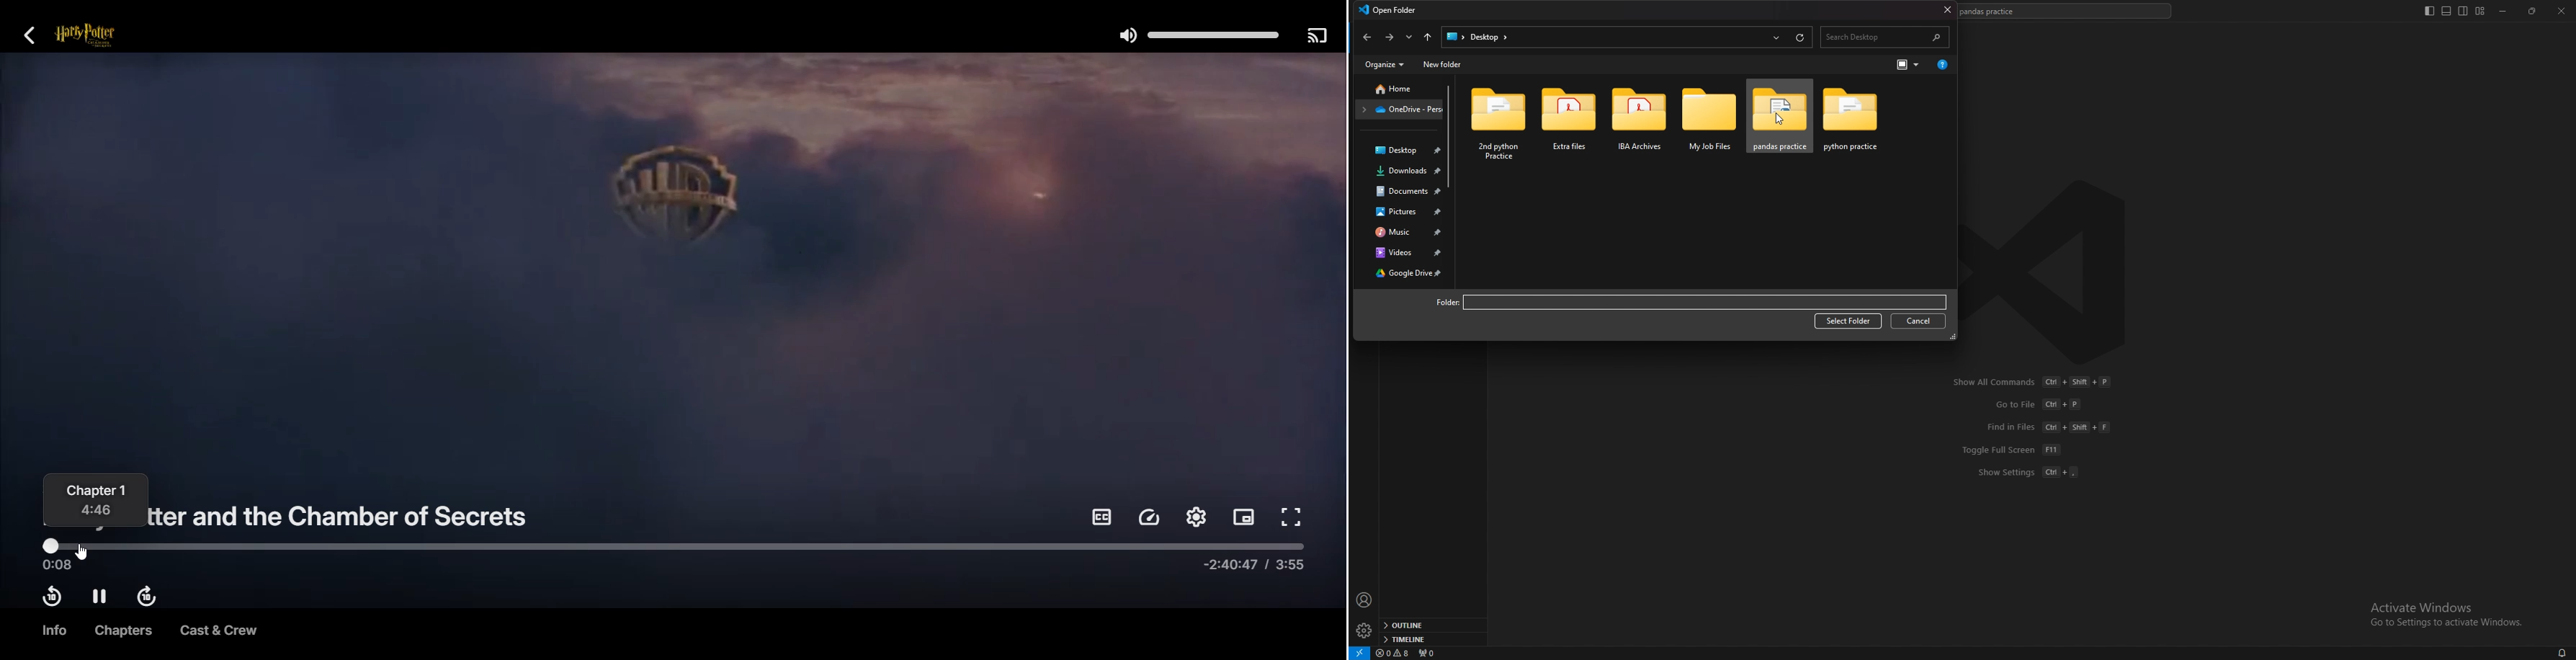  I want to click on desktop, so click(1476, 35).